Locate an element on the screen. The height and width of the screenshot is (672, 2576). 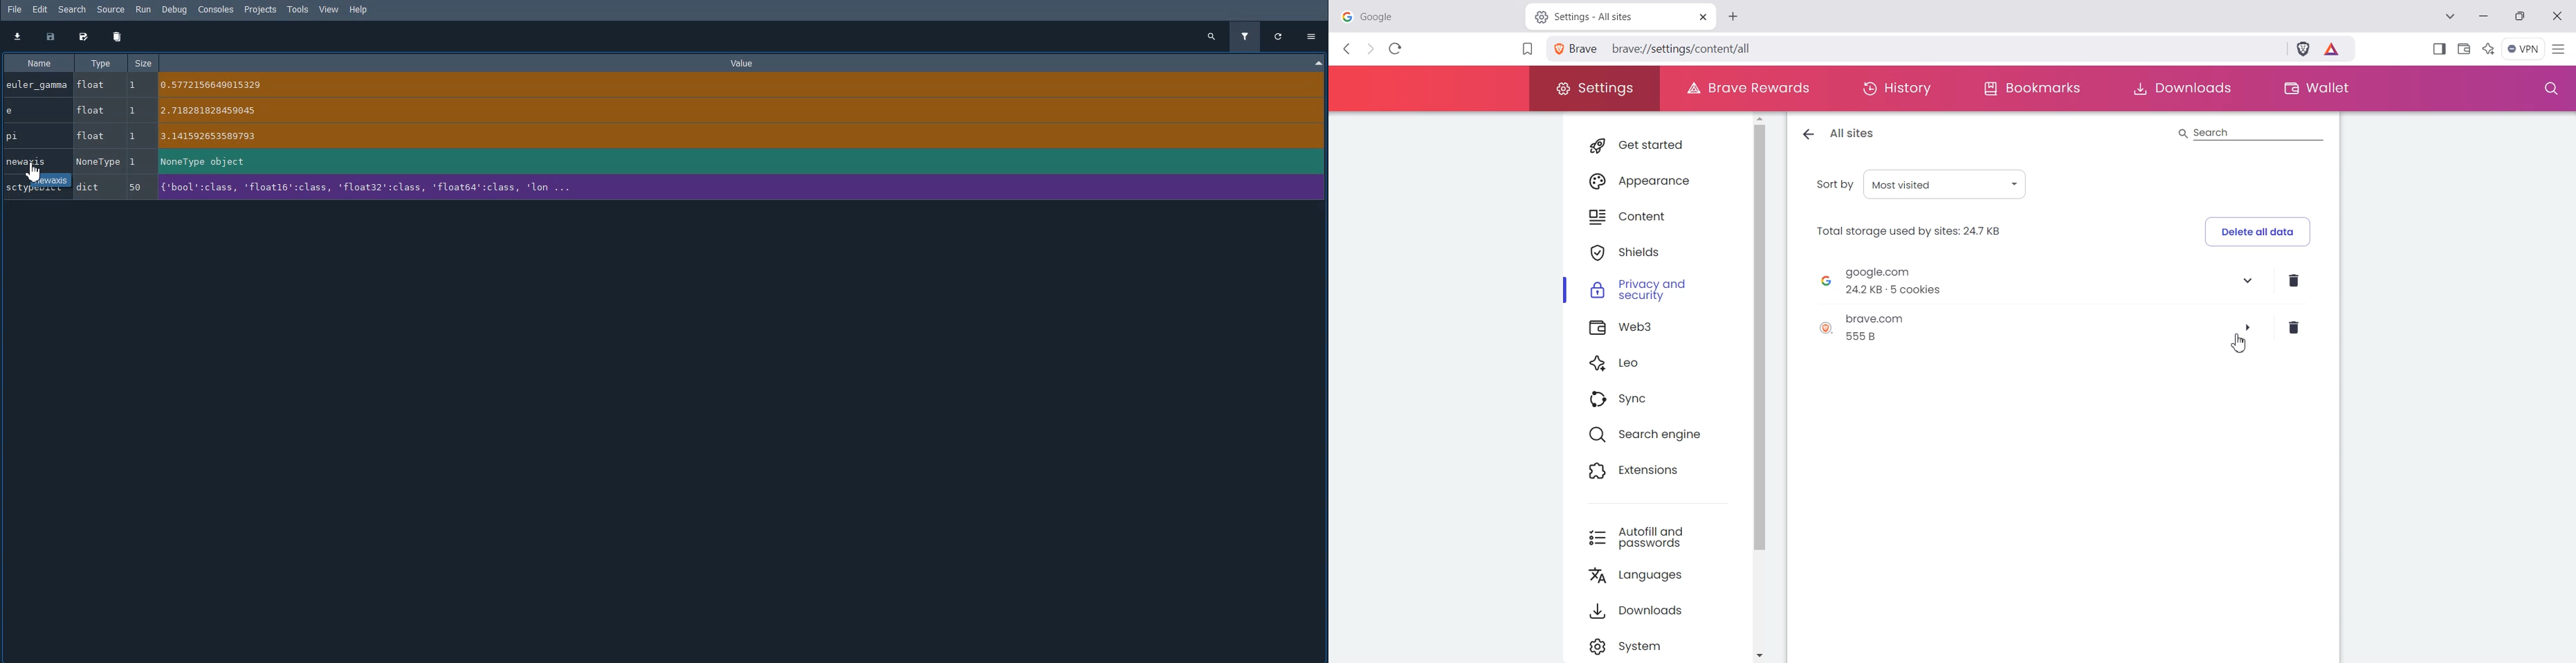
Search engine is located at coordinates (1649, 436).